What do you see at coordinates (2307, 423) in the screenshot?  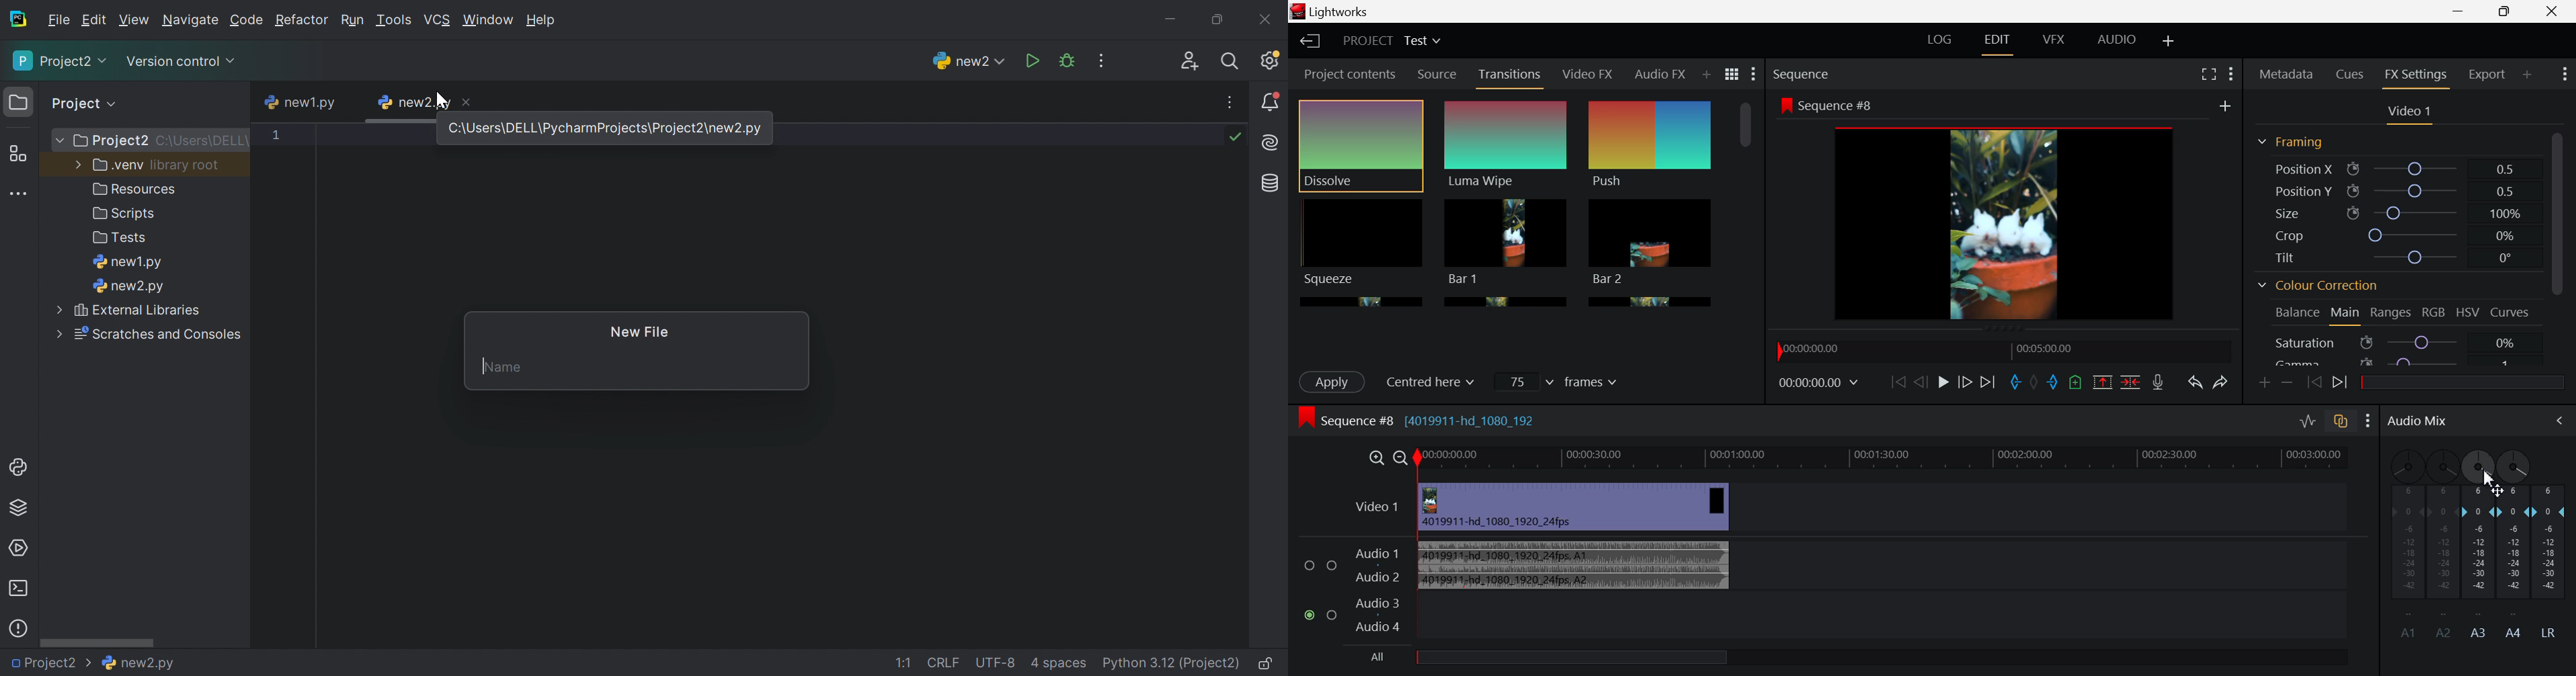 I see `Toggle audio levels editing` at bounding box center [2307, 423].